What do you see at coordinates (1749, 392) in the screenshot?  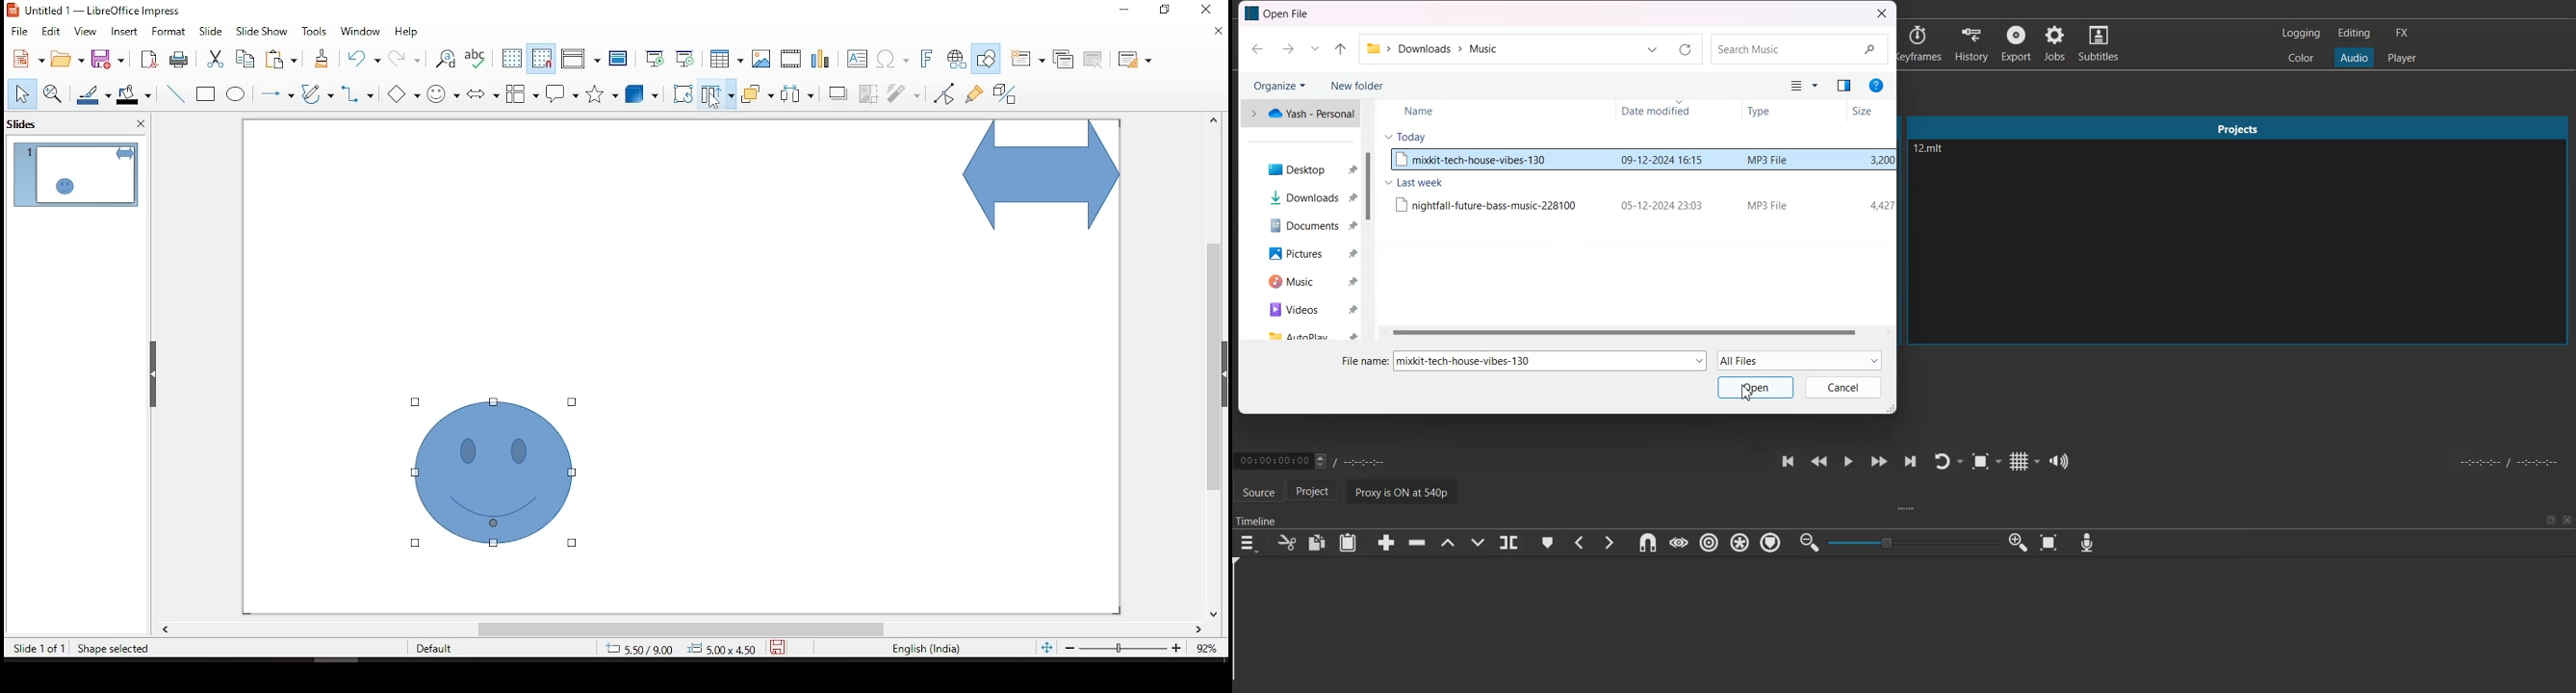 I see `Cursor` at bounding box center [1749, 392].